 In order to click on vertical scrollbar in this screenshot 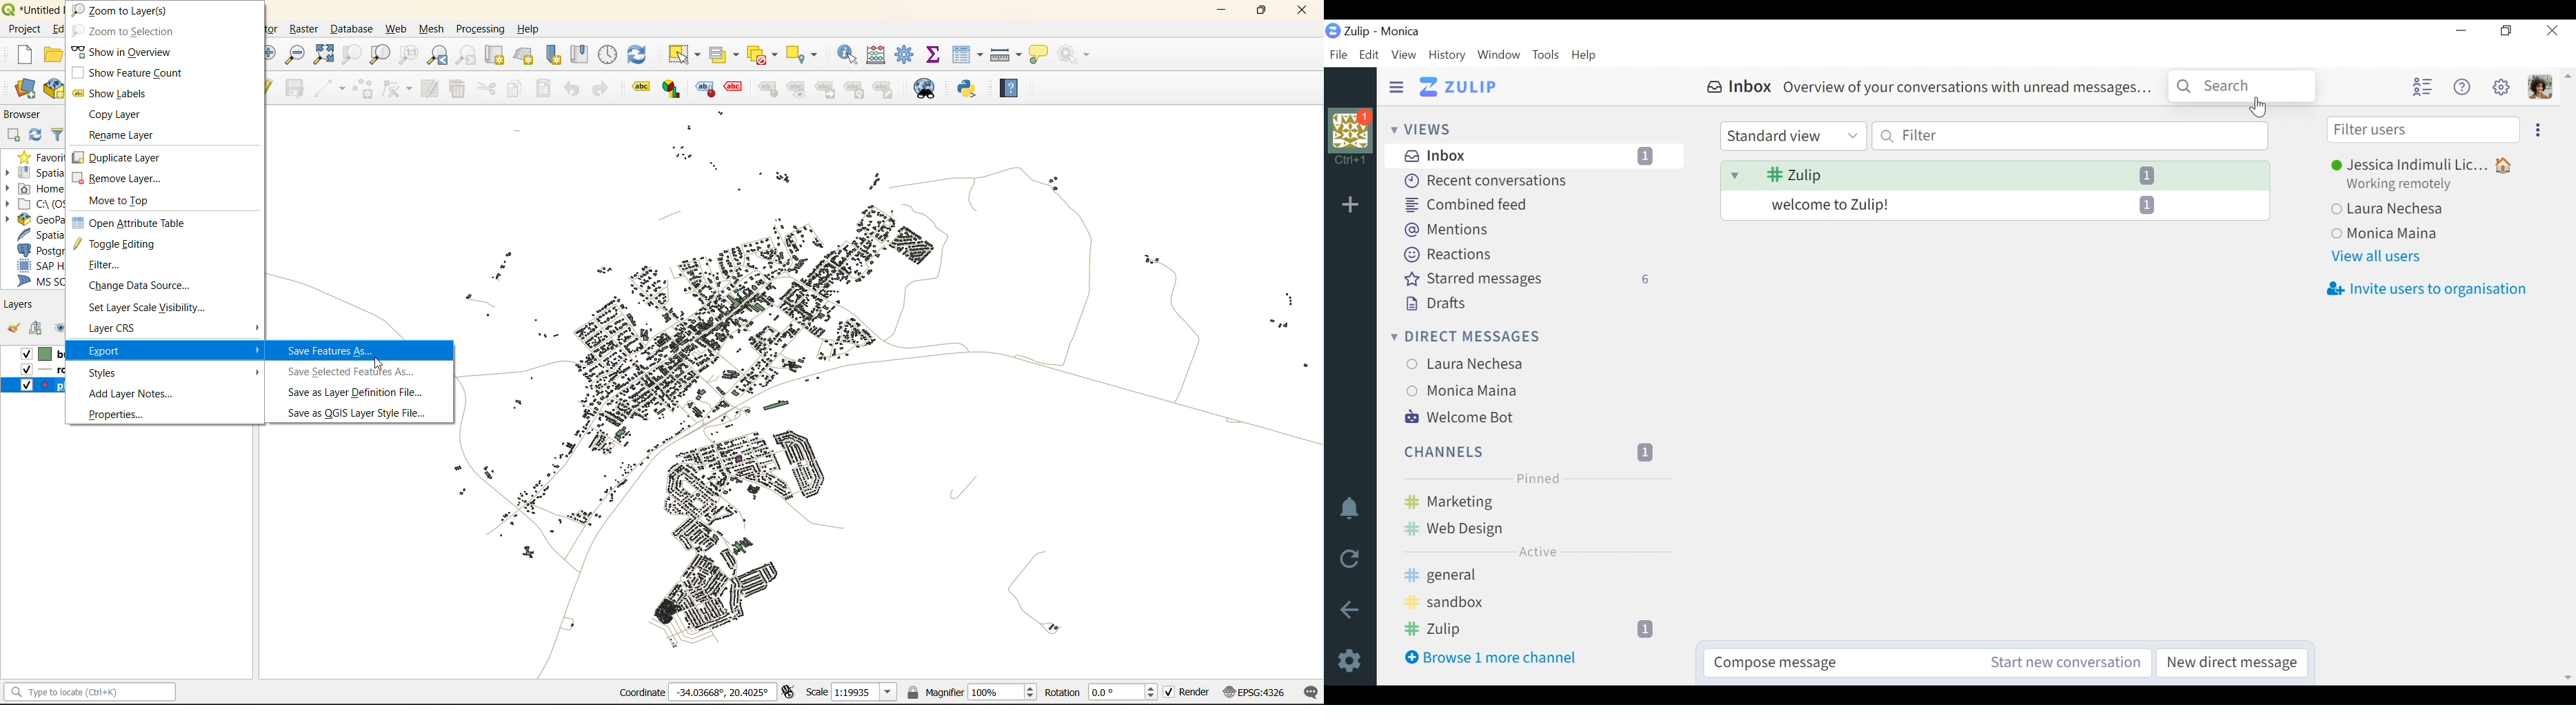, I will do `click(2568, 379)`.